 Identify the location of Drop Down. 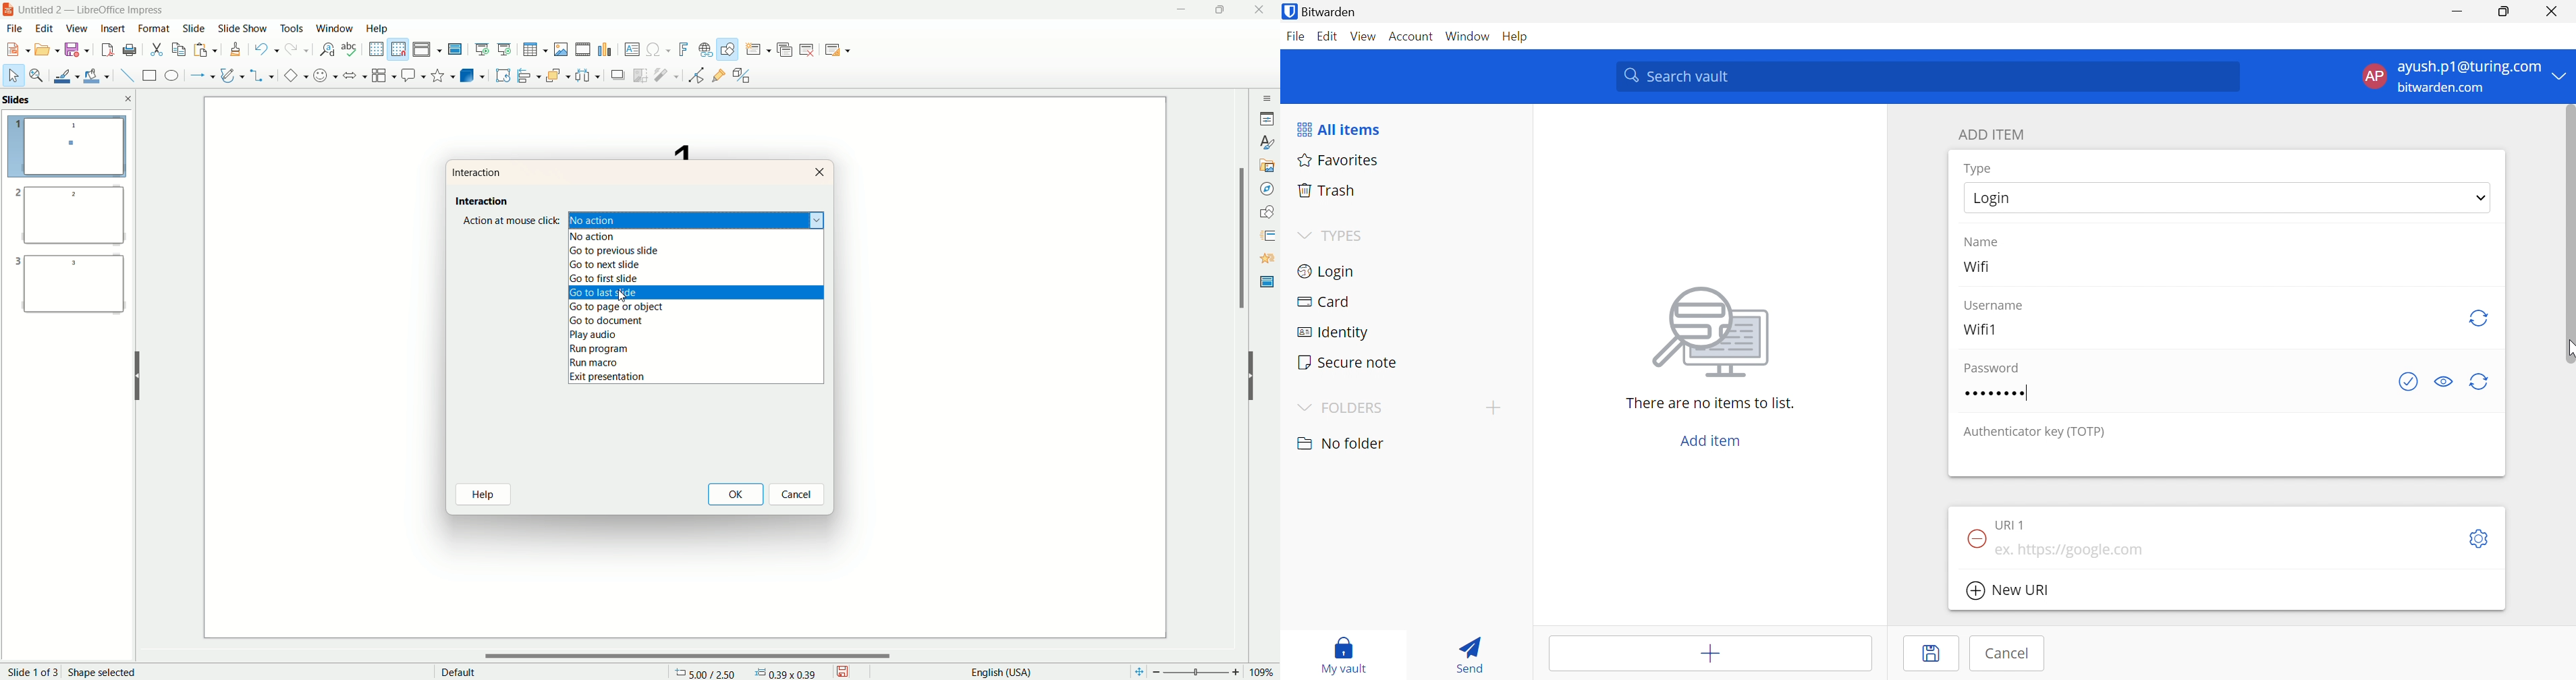
(2482, 197).